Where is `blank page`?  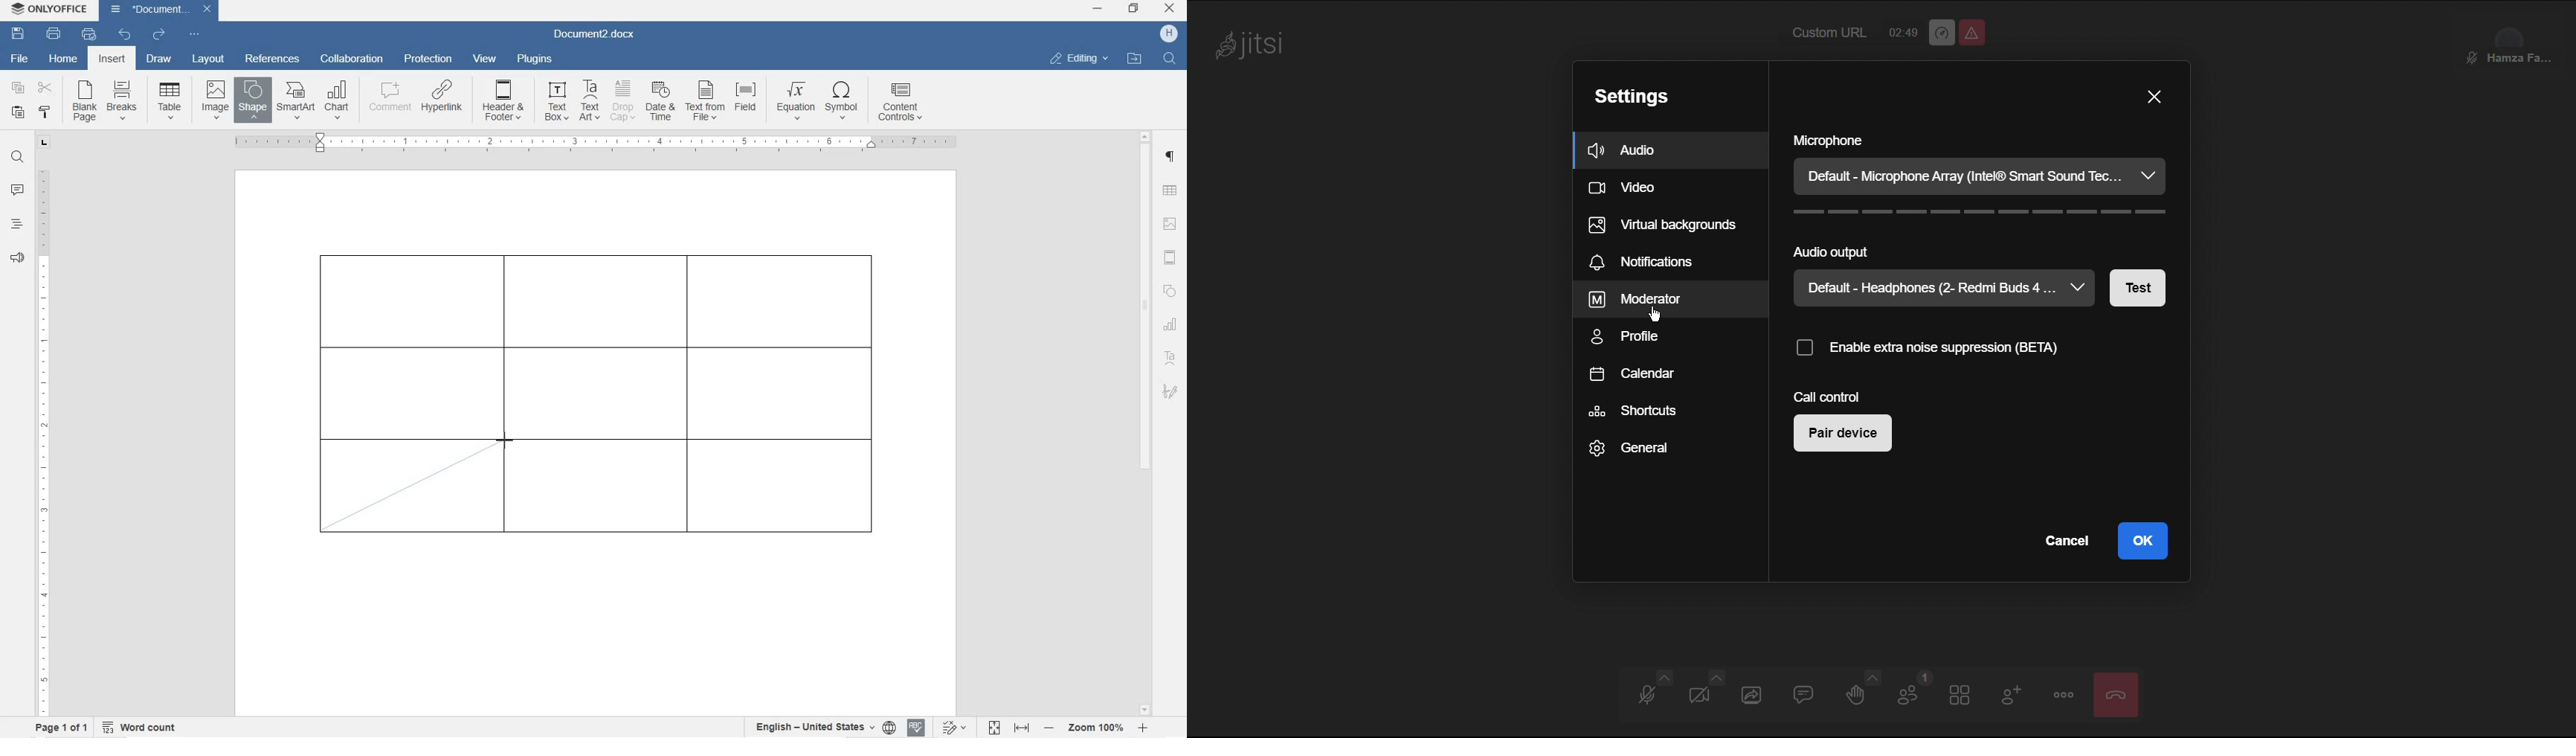 blank page is located at coordinates (83, 102).